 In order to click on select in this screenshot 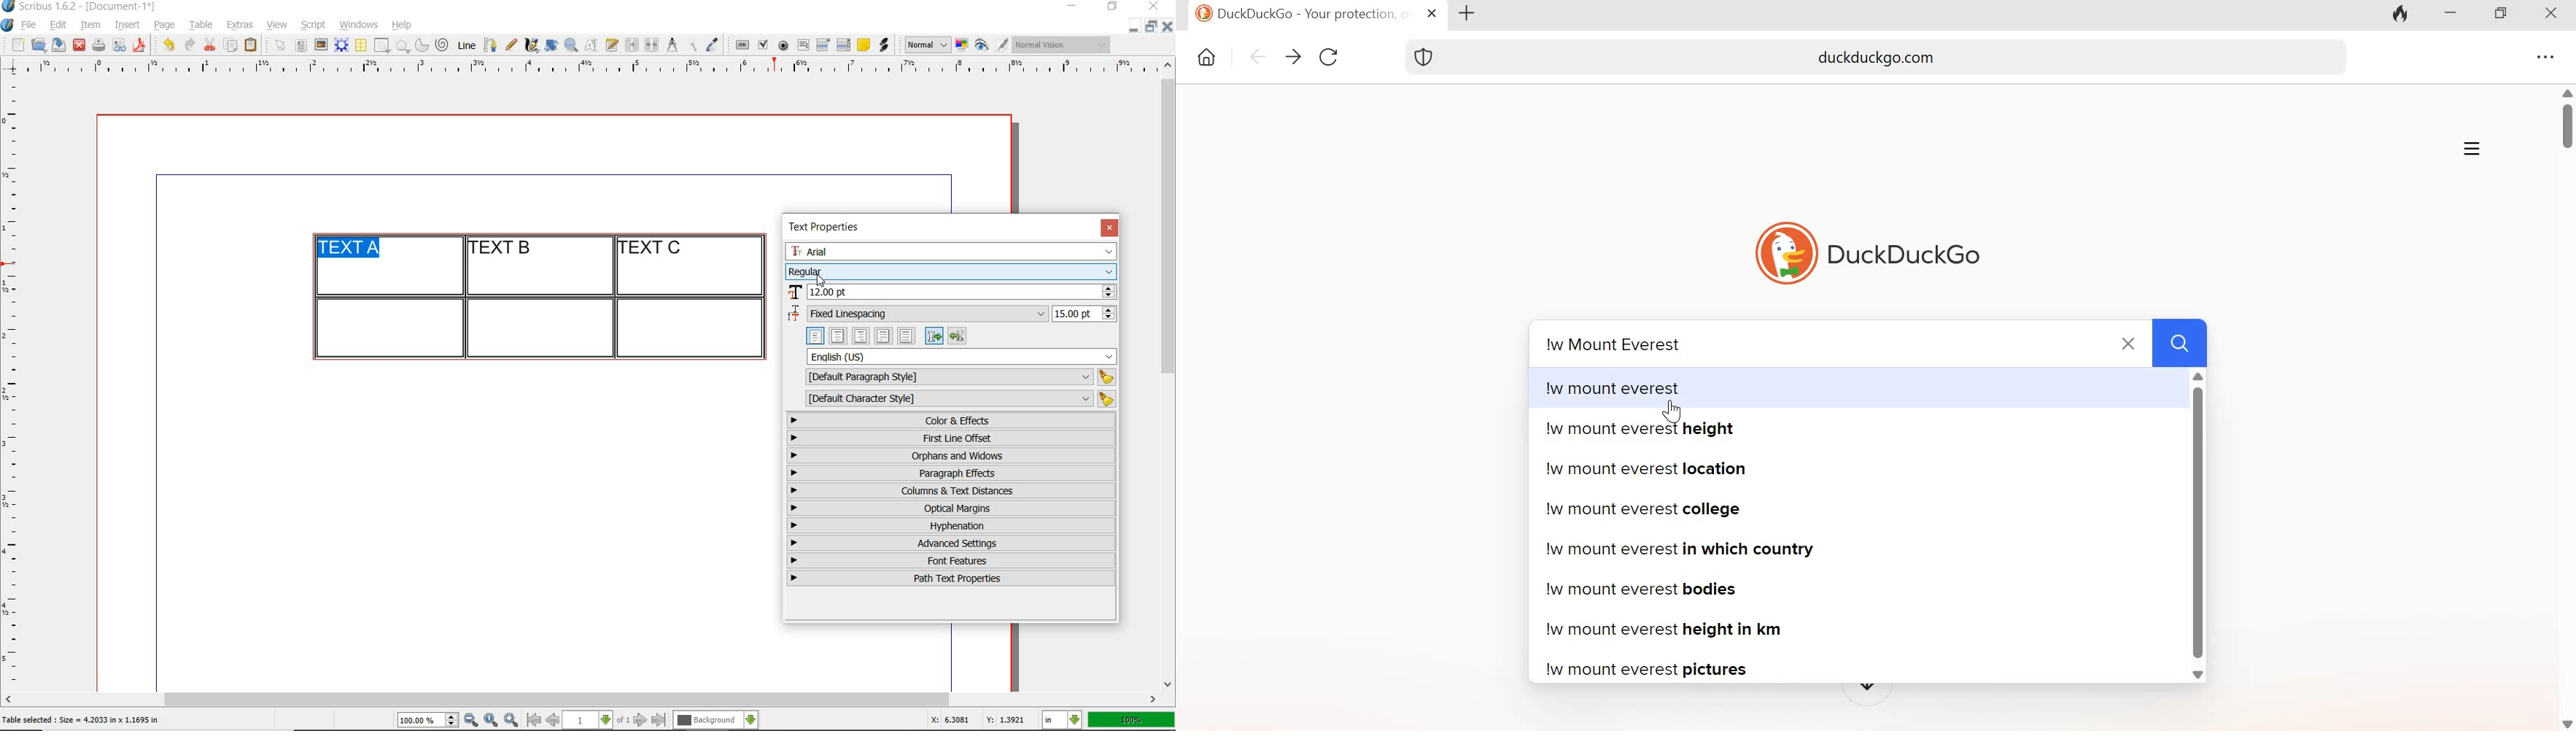, I will do `click(281, 46)`.